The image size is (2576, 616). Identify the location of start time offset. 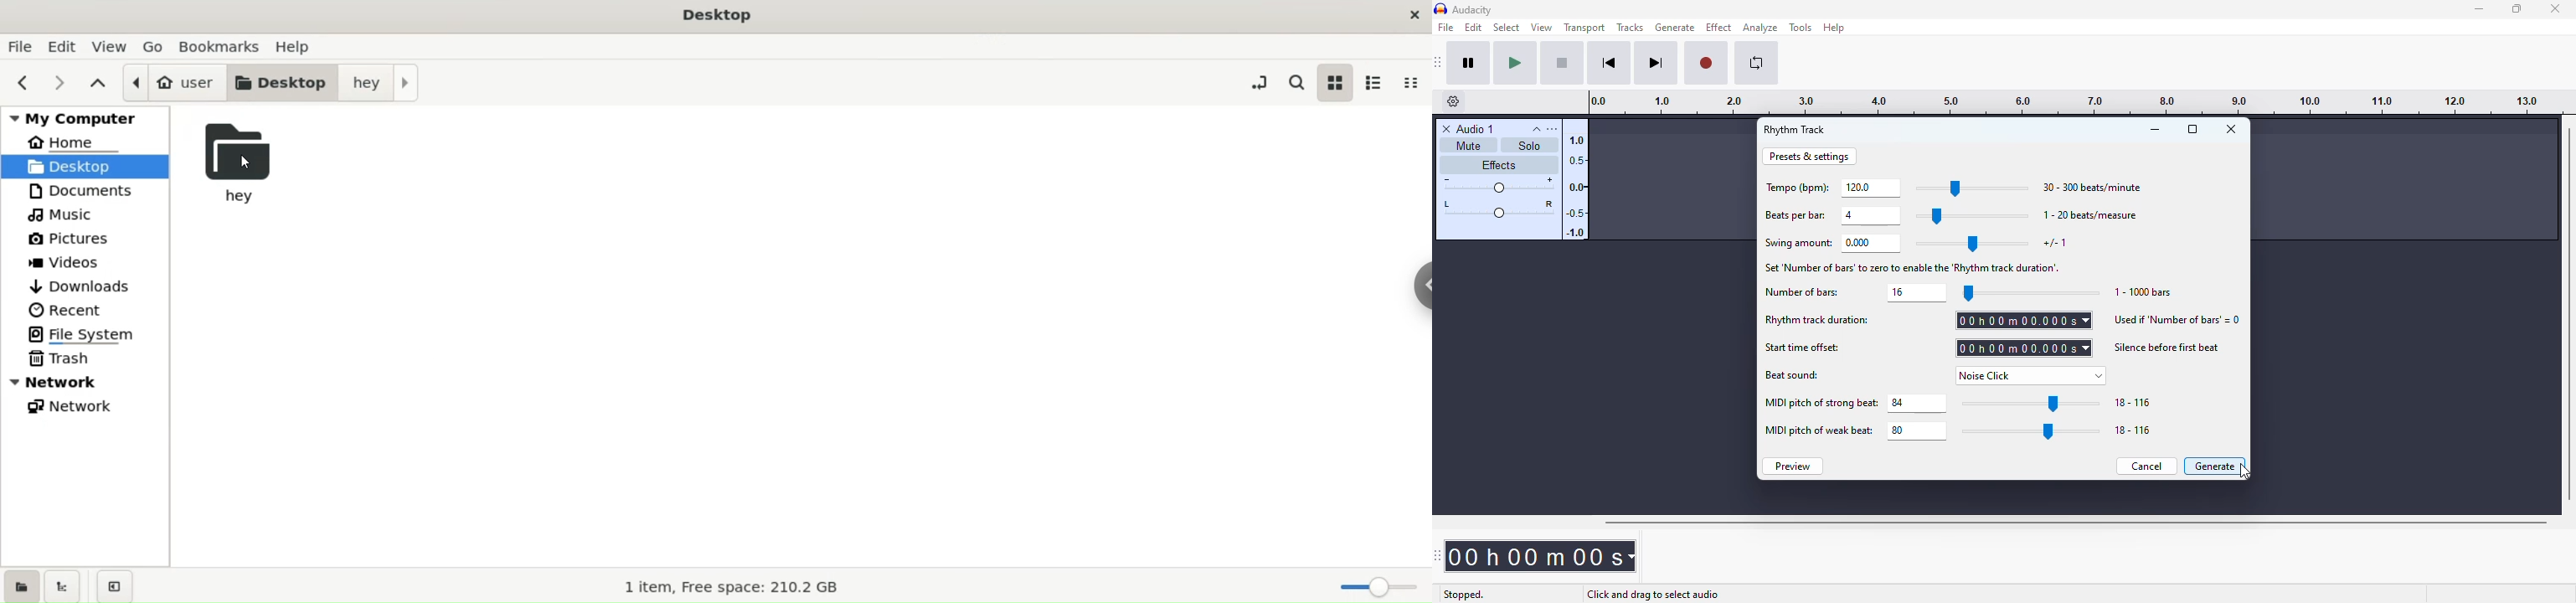
(1802, 348).